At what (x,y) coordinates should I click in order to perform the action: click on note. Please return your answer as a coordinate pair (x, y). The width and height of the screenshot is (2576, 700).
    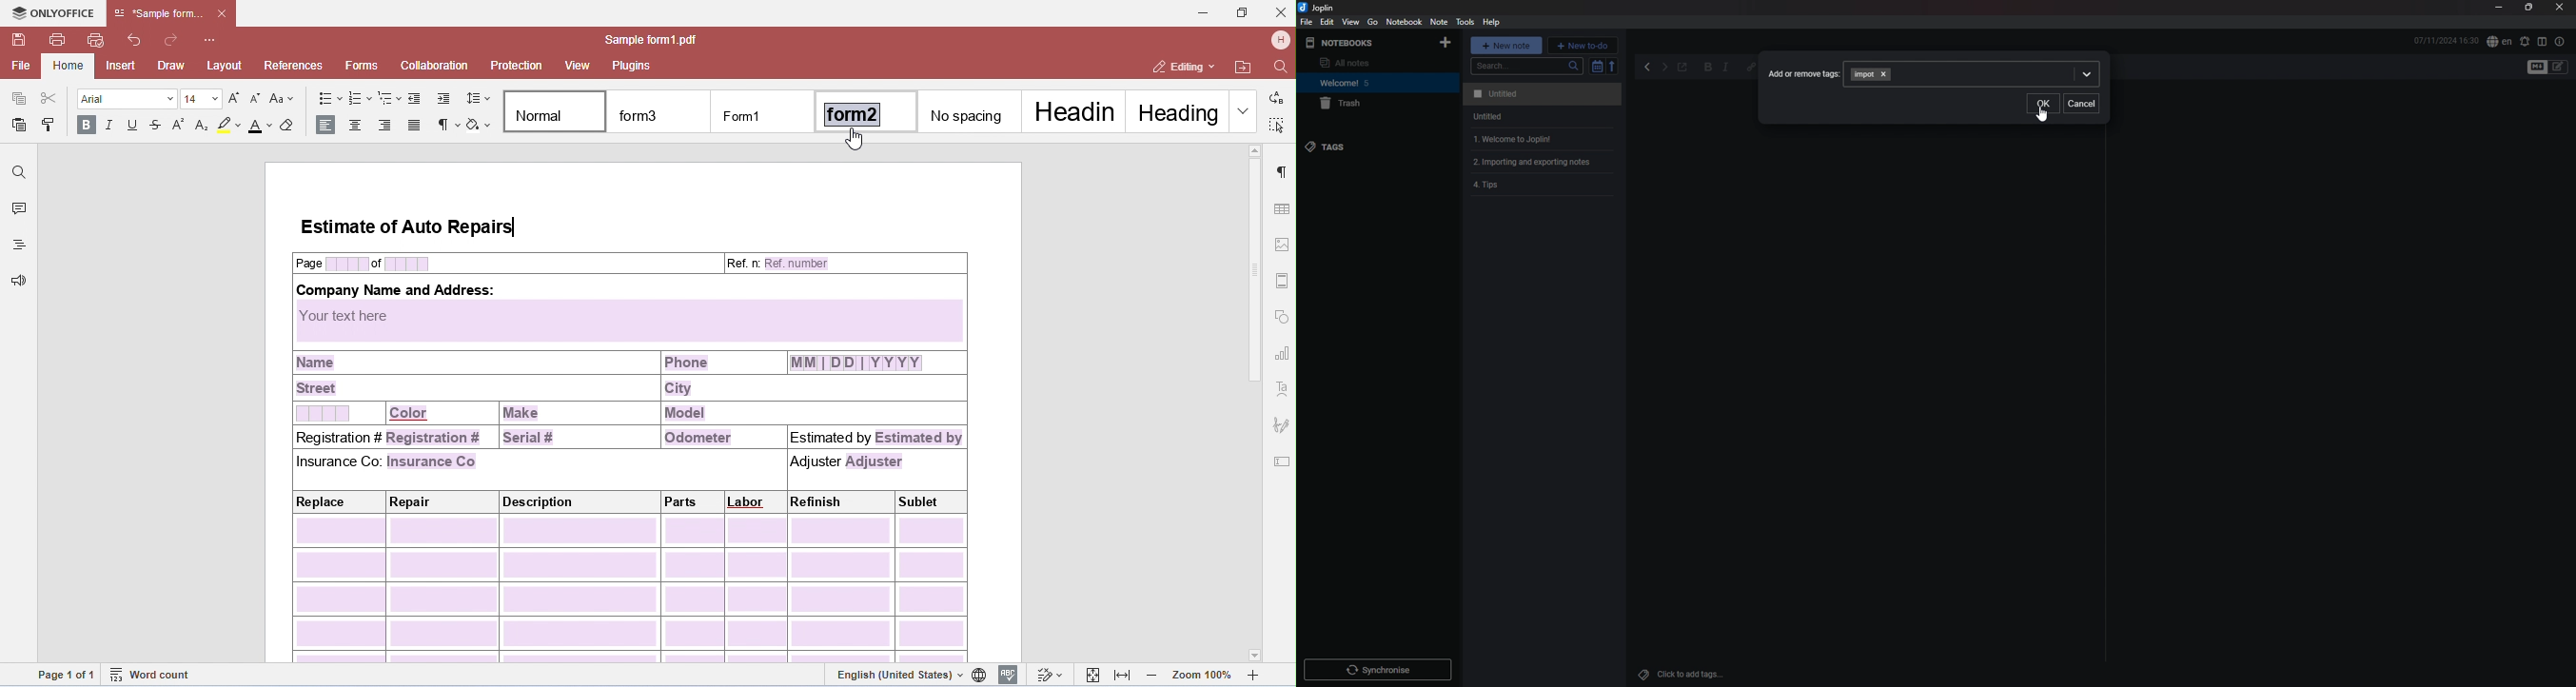
    Looking at the image, I should click on (1439, 21).